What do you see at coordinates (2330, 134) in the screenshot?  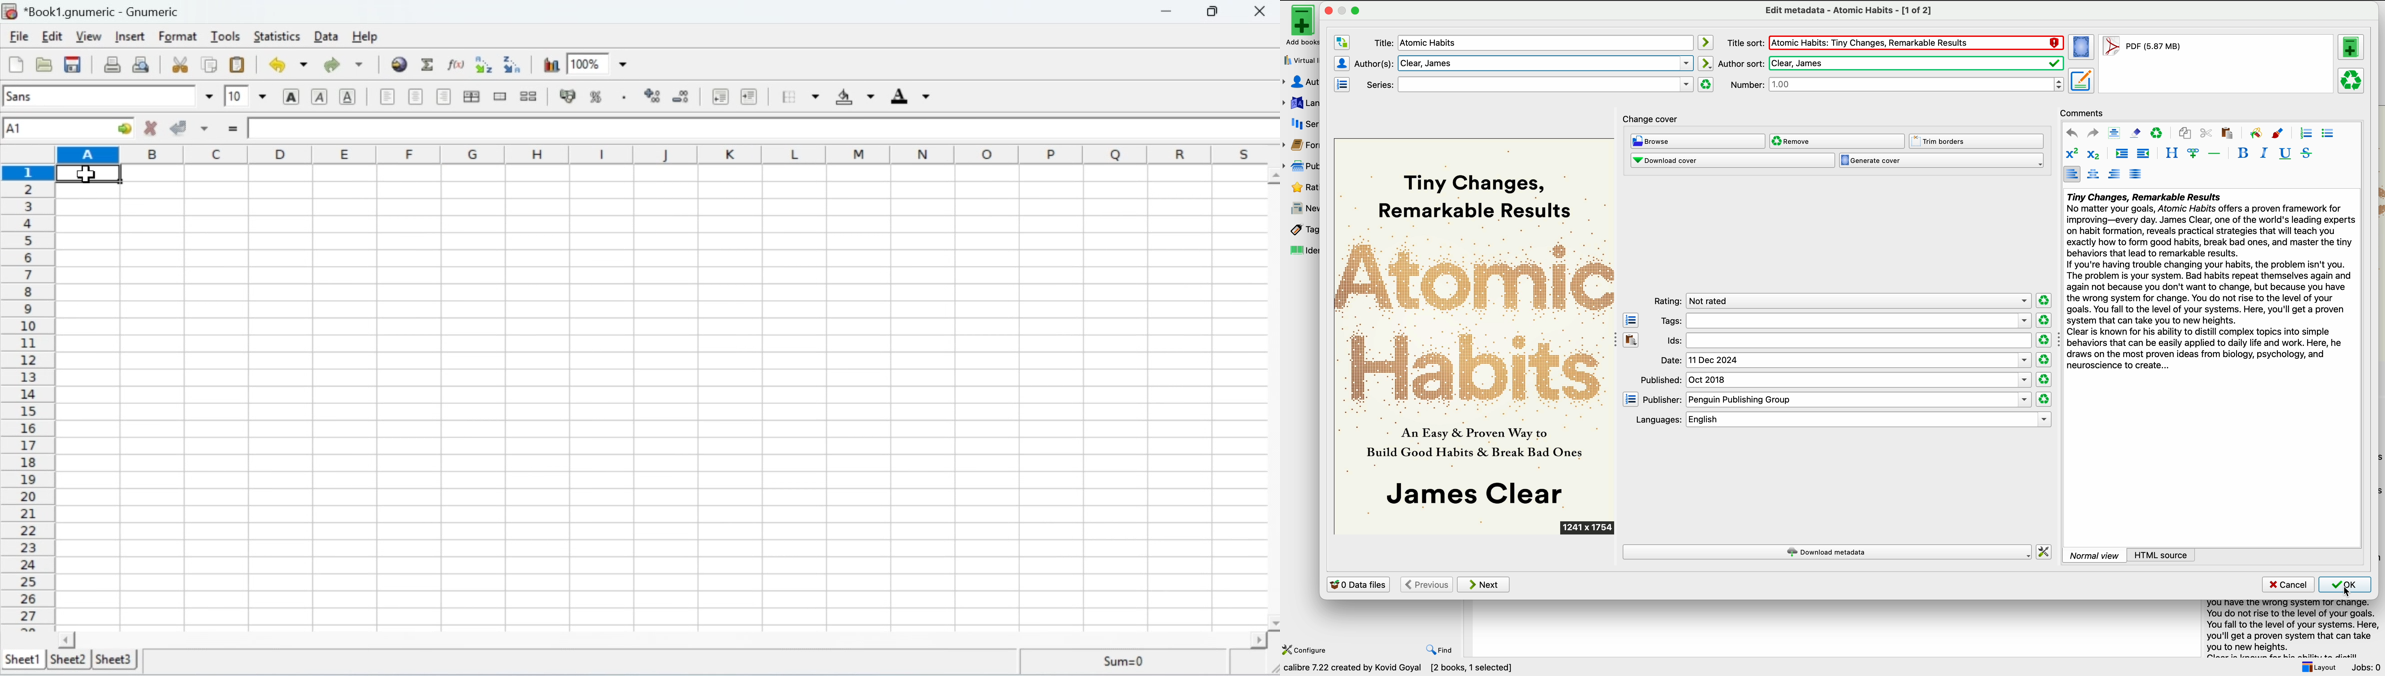 I see `unordered list` at bounding box center [2330, 134].